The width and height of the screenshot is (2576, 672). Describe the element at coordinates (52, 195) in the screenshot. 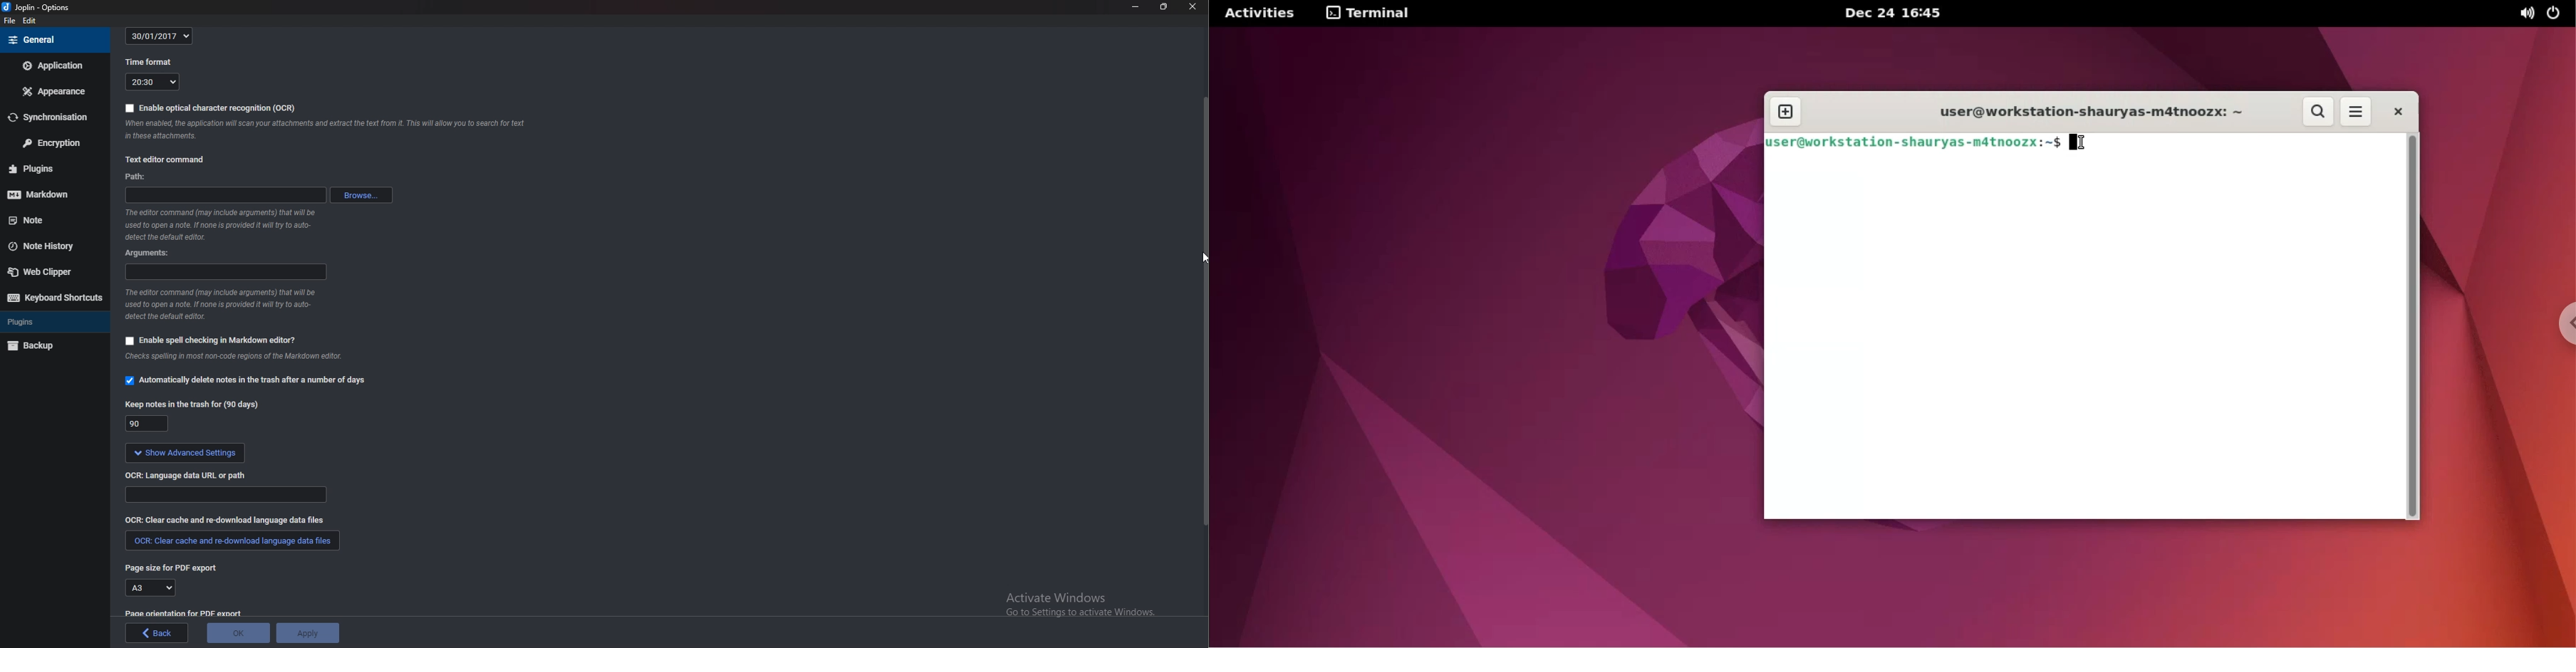

I see `markdown` at that location.